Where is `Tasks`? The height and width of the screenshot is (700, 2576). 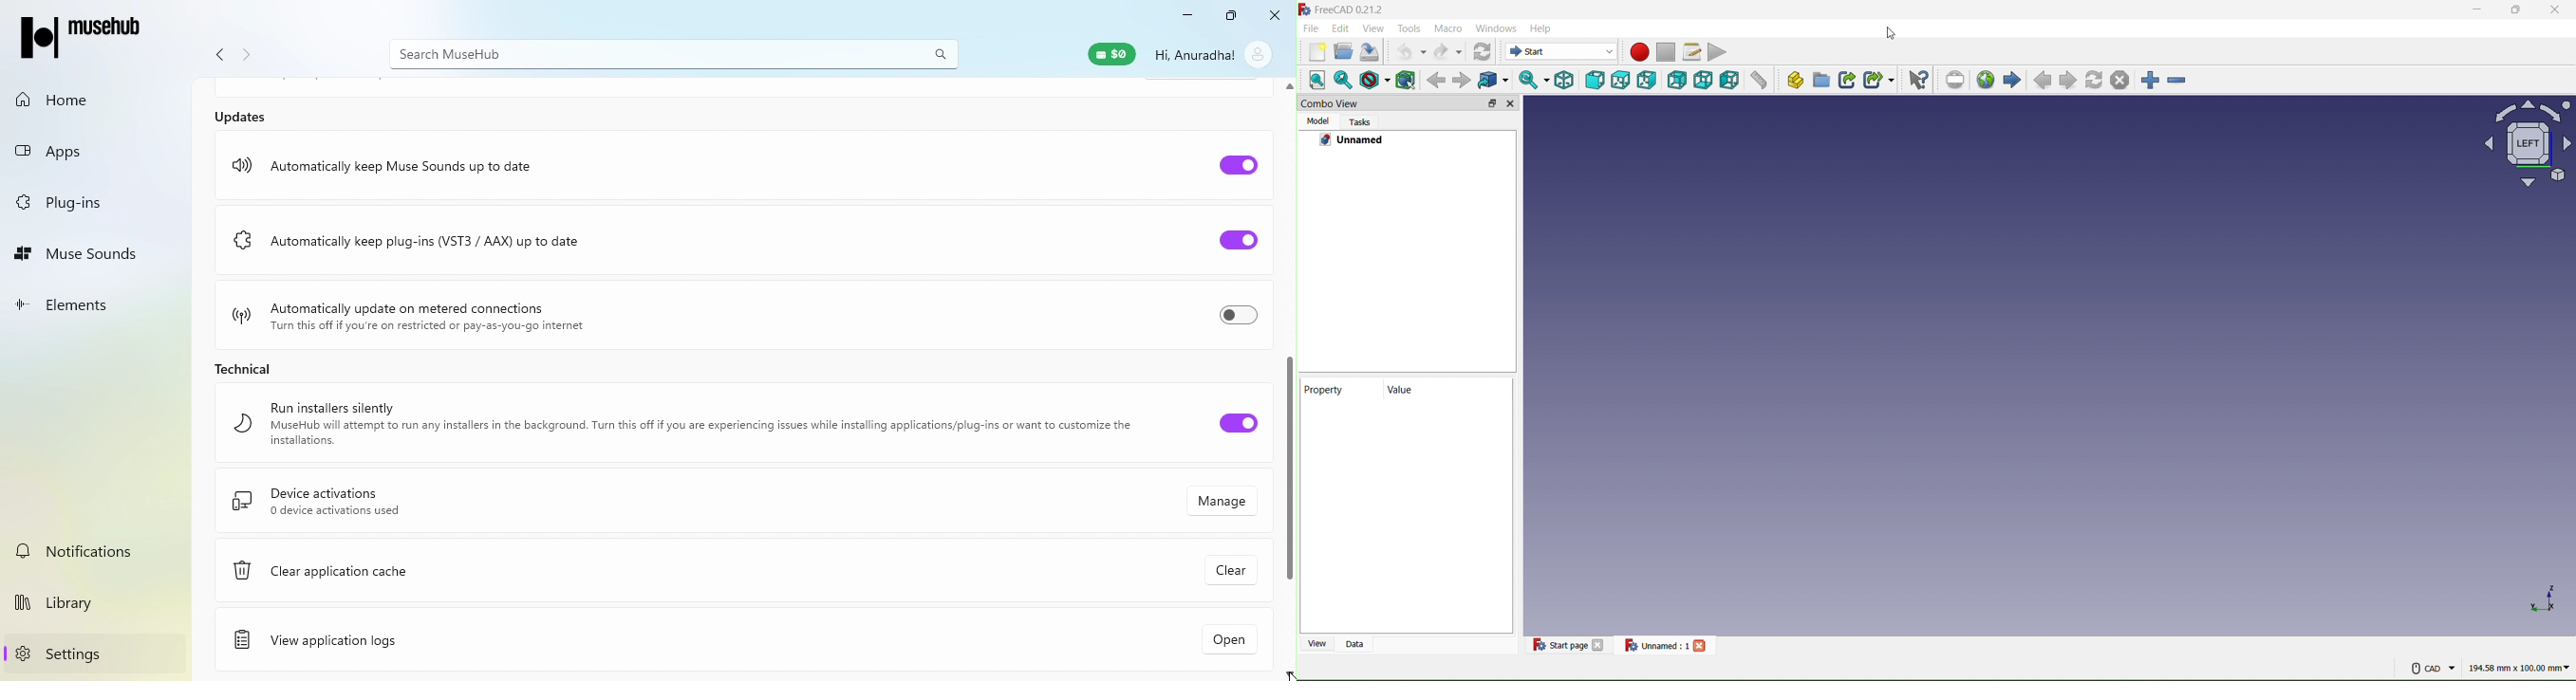
Tasks is located at coordinates (1360, 123).